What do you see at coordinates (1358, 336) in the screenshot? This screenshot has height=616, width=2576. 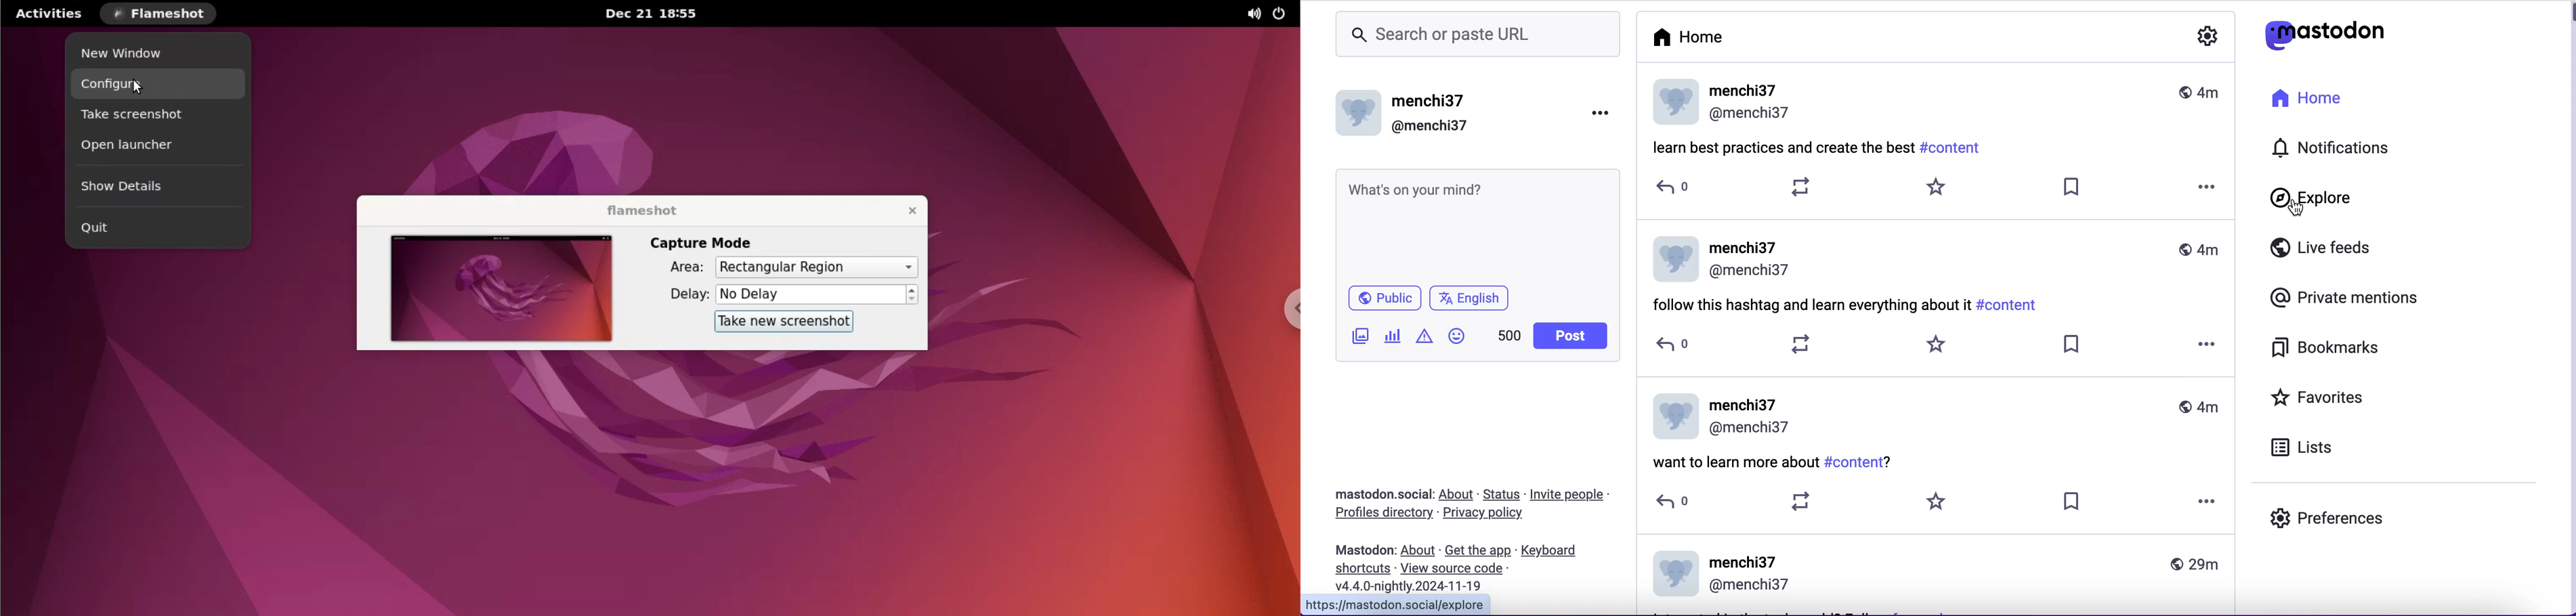 I see `add image` at bounding box center [1358, 336].